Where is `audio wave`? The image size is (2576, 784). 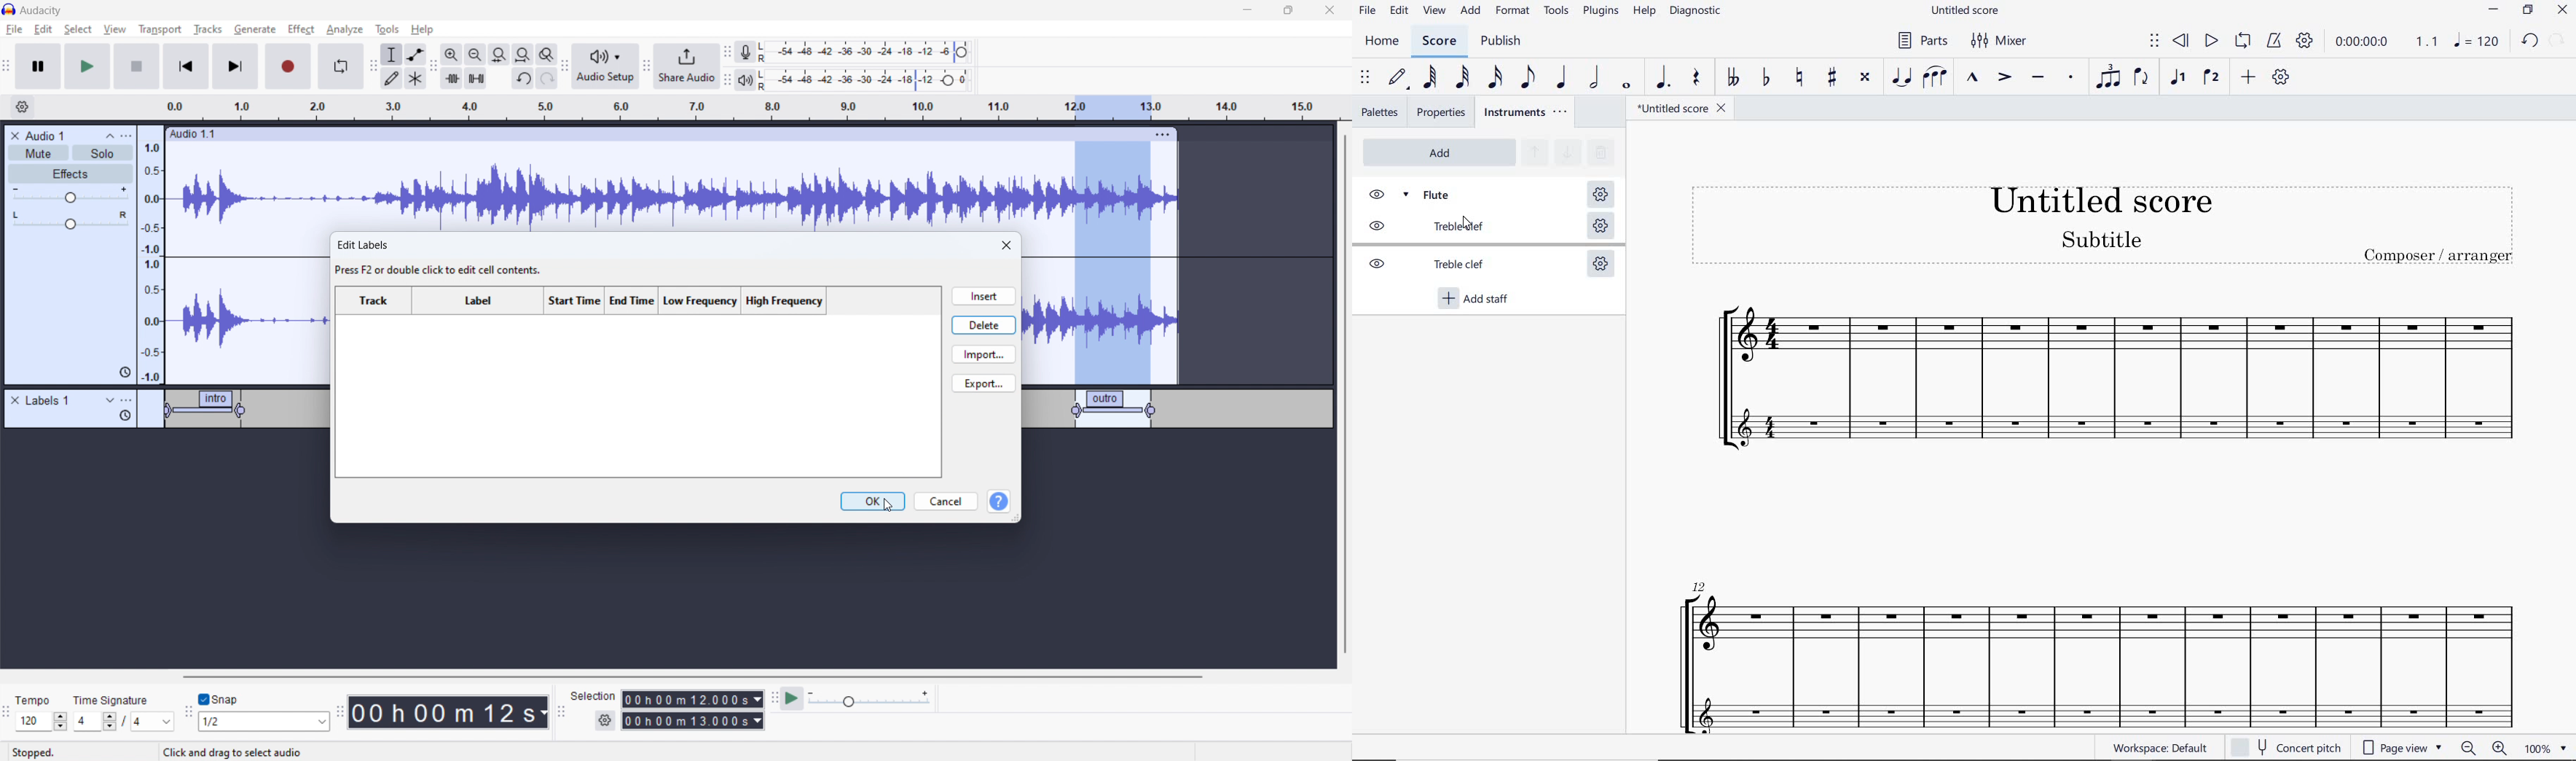 audio wave is located at coordinates (671, 187).